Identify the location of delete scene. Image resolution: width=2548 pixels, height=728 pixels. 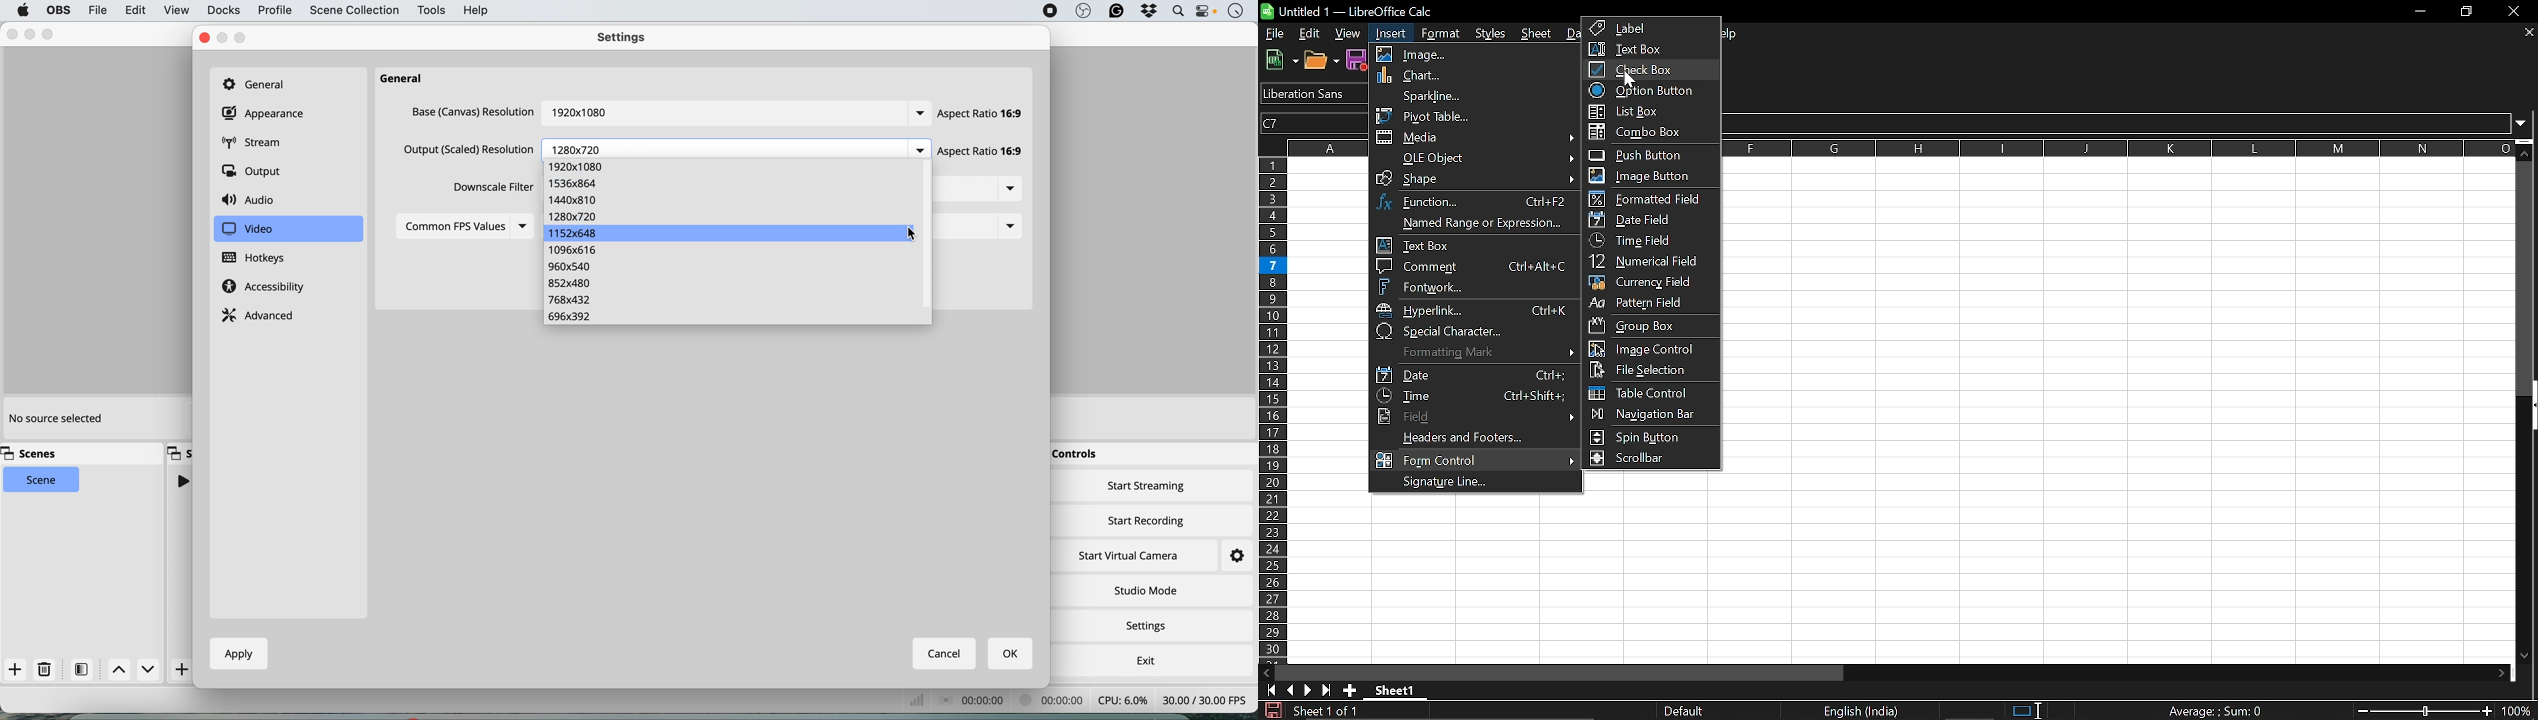
(45, 670).